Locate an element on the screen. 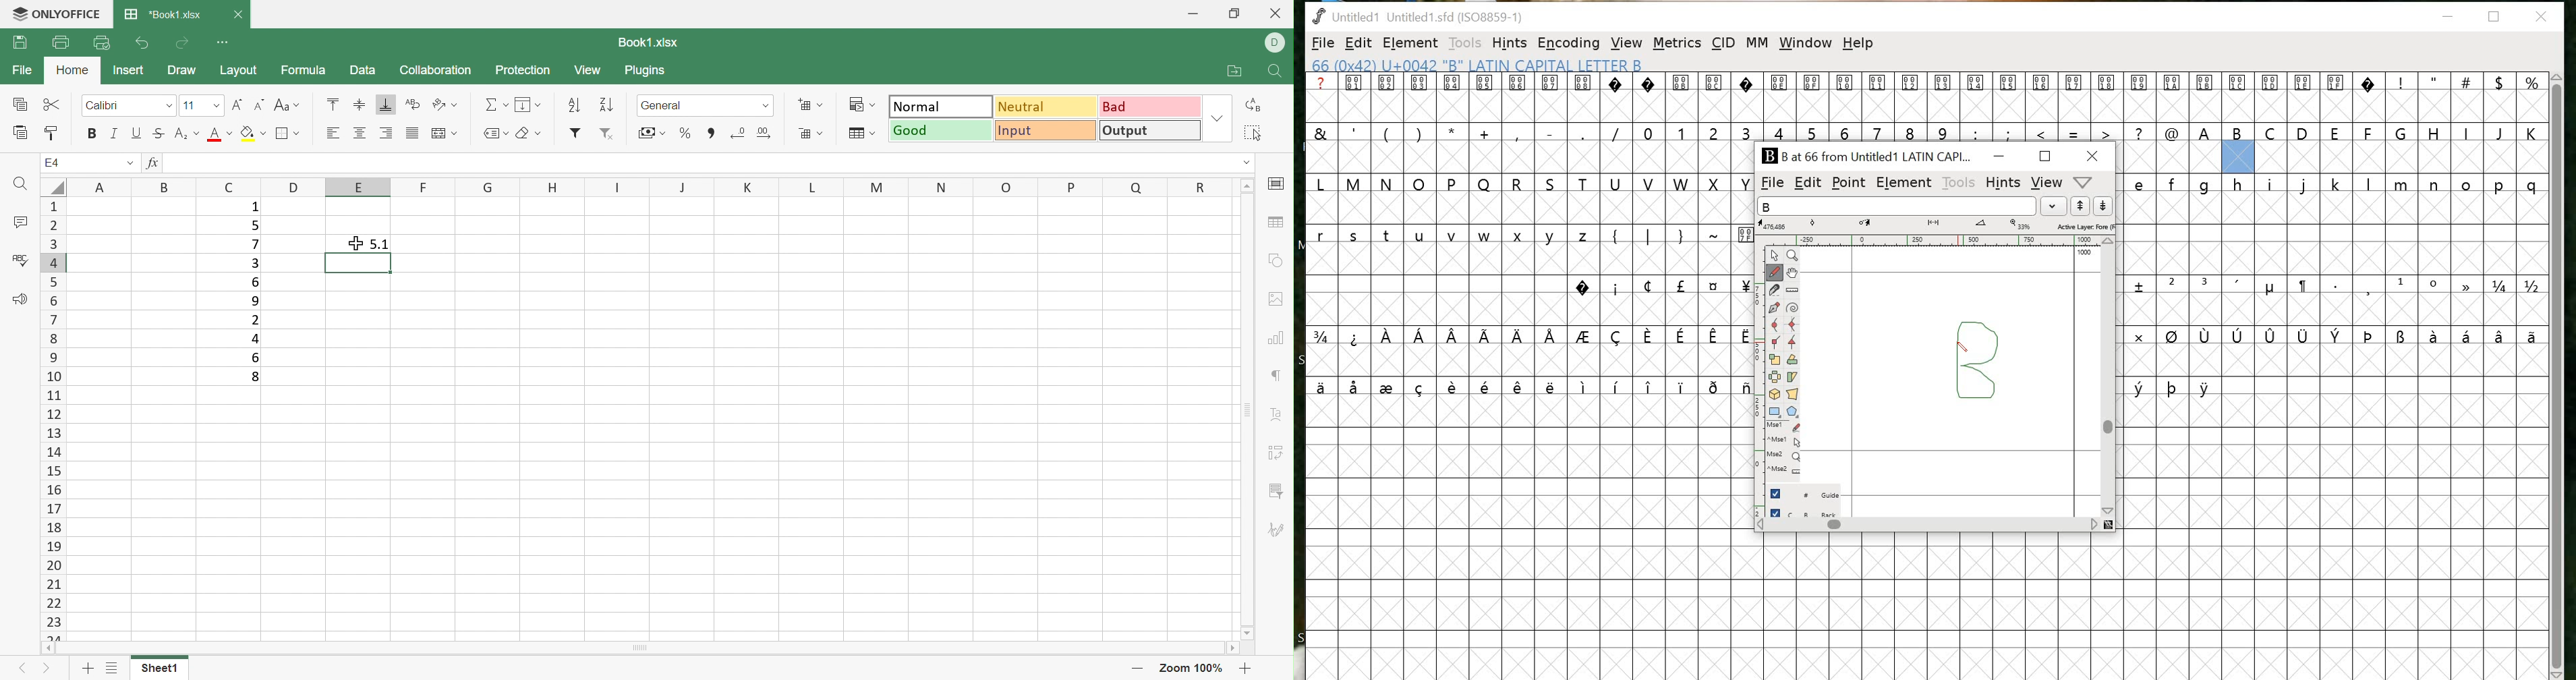 Image resolution: width=2576 pixels, height=700 pixels. Zoom In is located at coordinates (1247, 671).